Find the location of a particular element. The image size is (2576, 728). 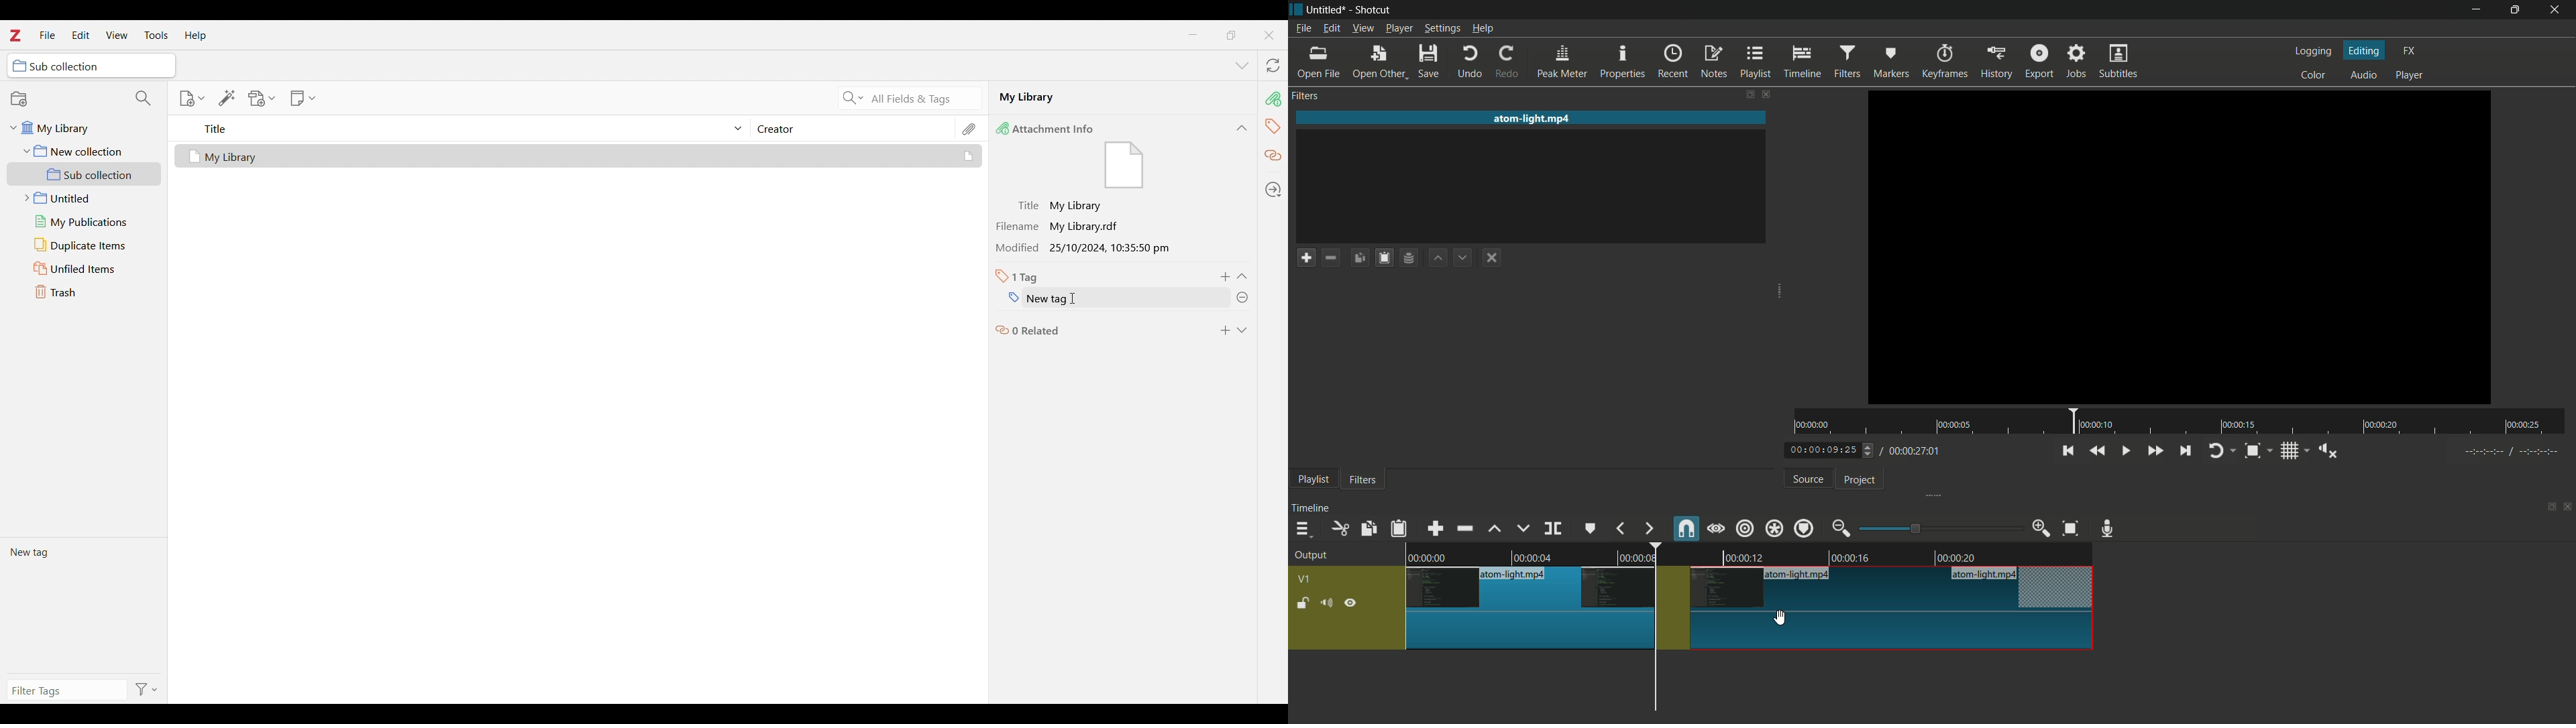

create or edit marker is located at coordinates (1591, 530).